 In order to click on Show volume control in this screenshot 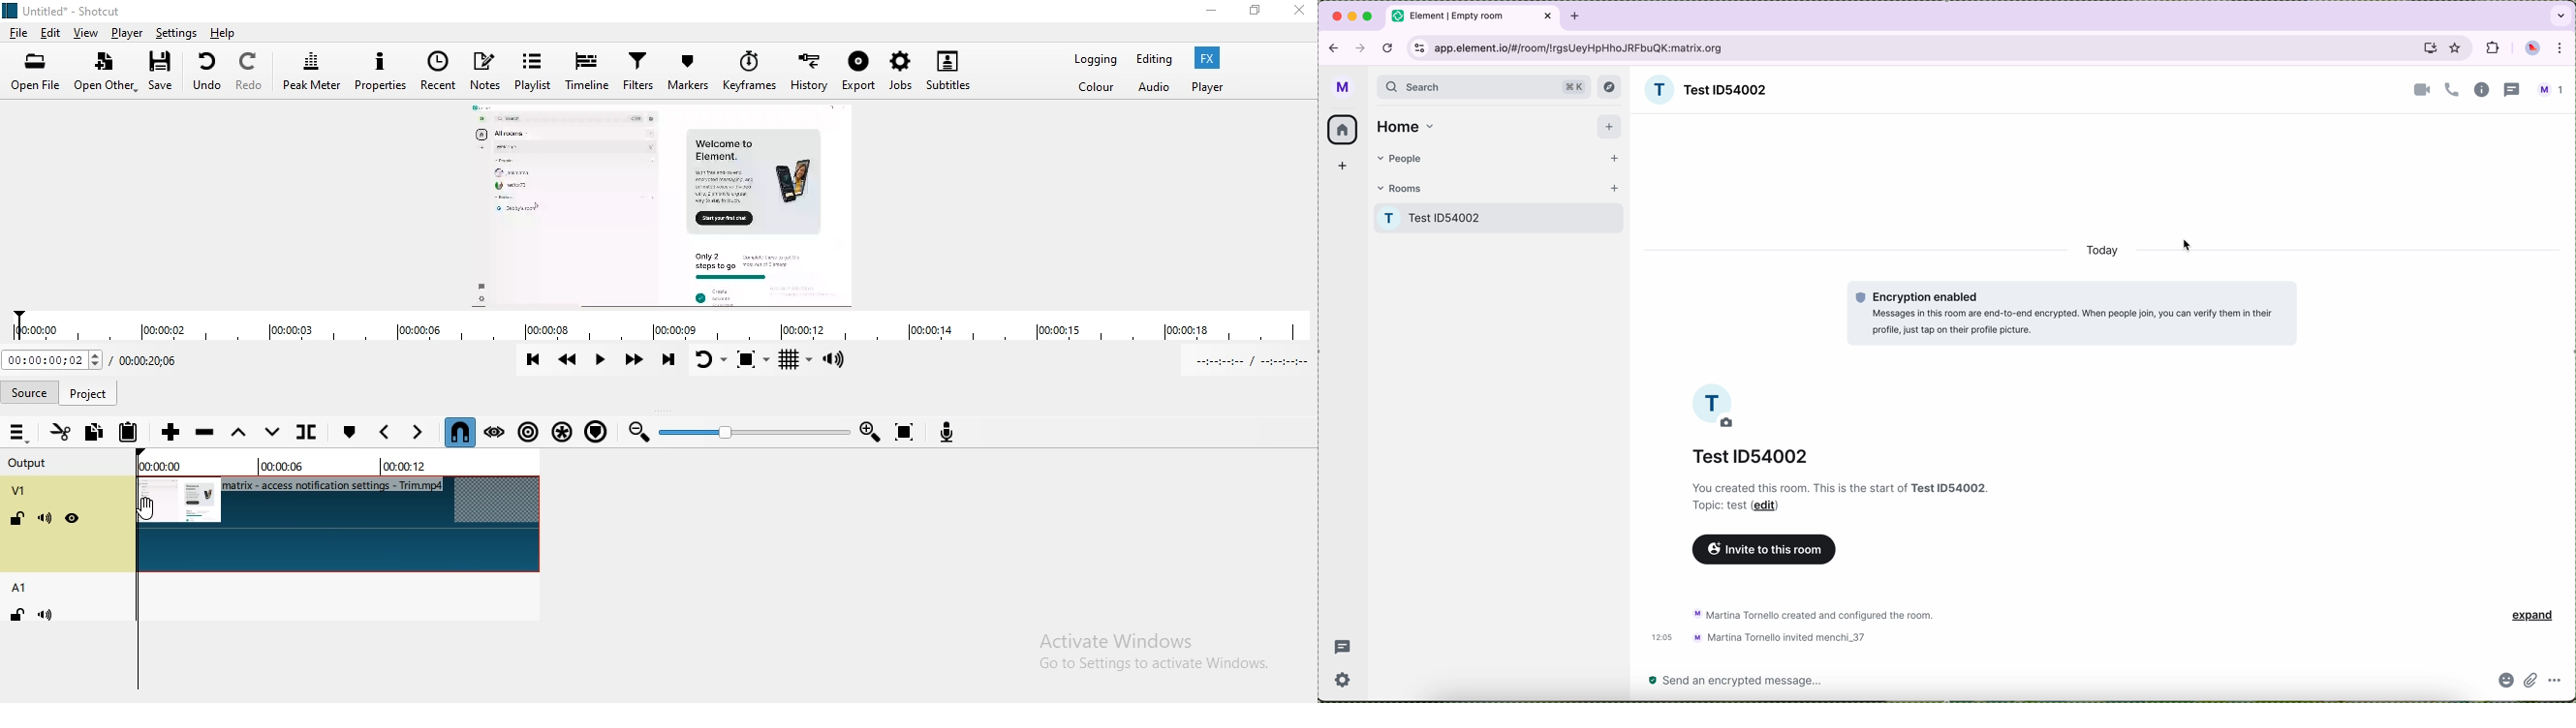, I will do `click(843, 361)`.